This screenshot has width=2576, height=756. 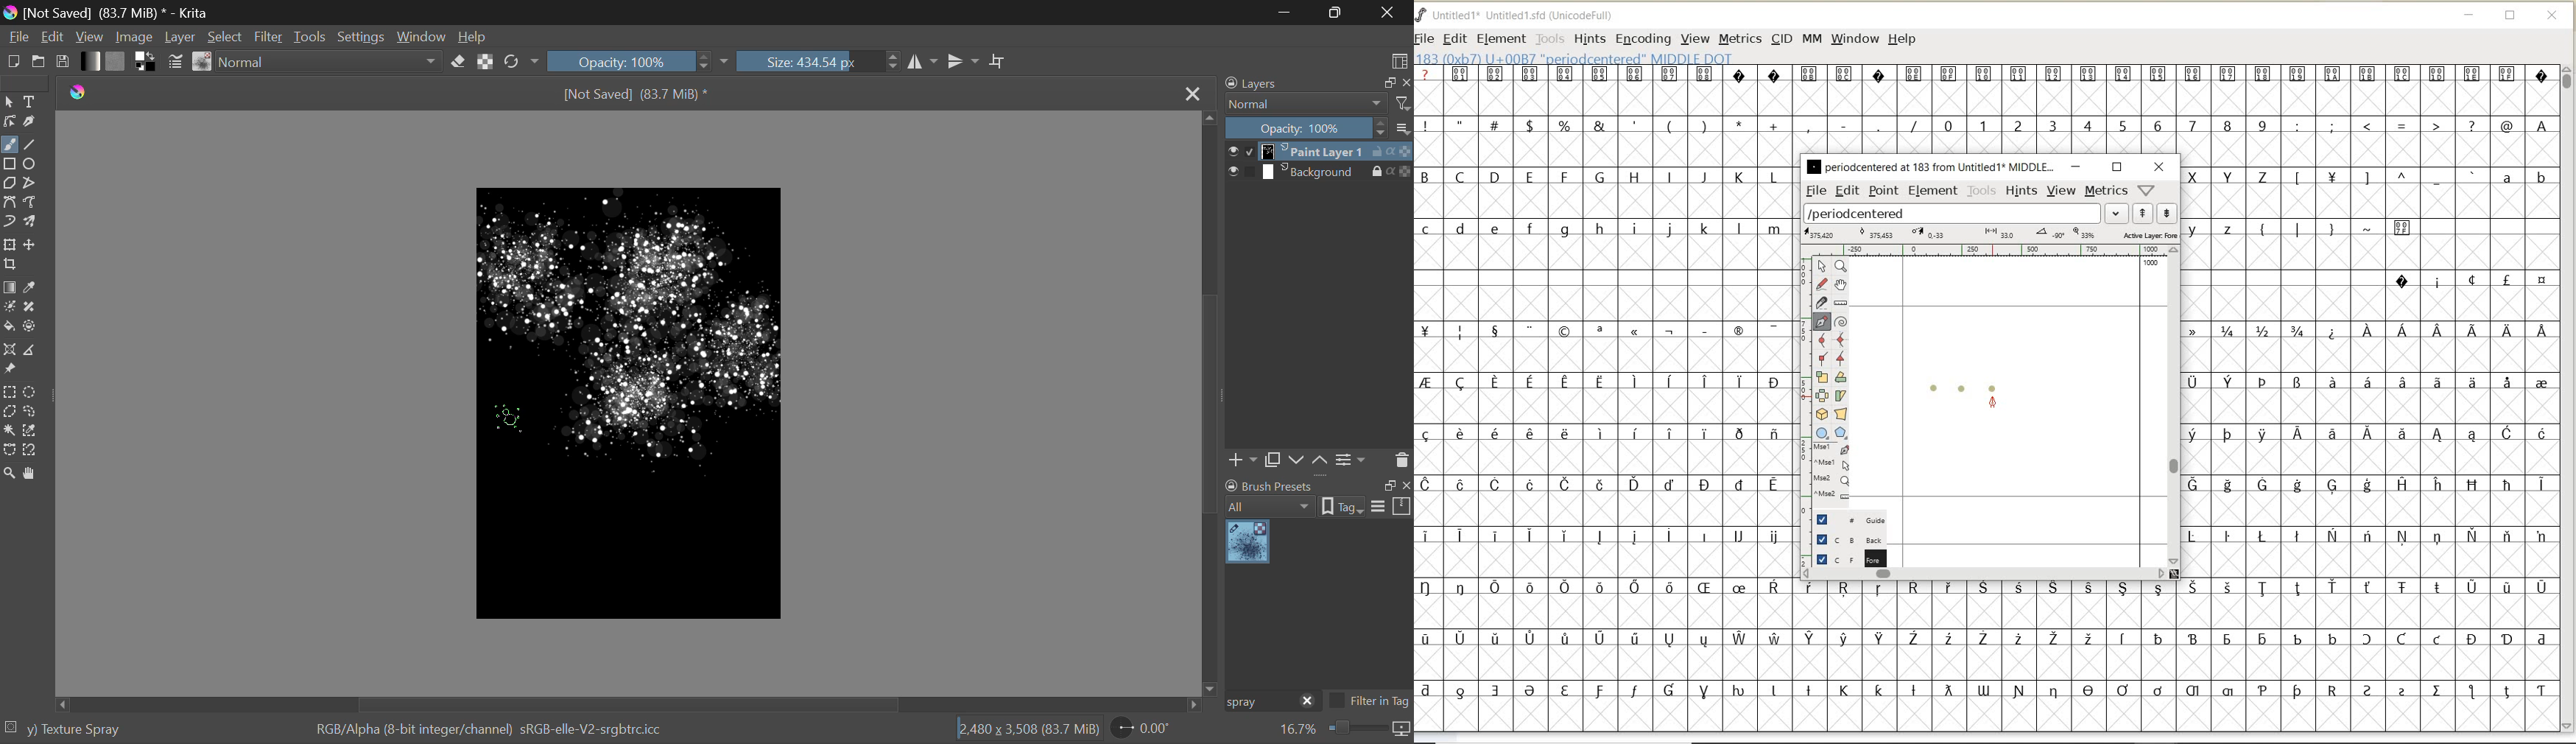 I want to click on special characters, so click(x=1600, y=510).